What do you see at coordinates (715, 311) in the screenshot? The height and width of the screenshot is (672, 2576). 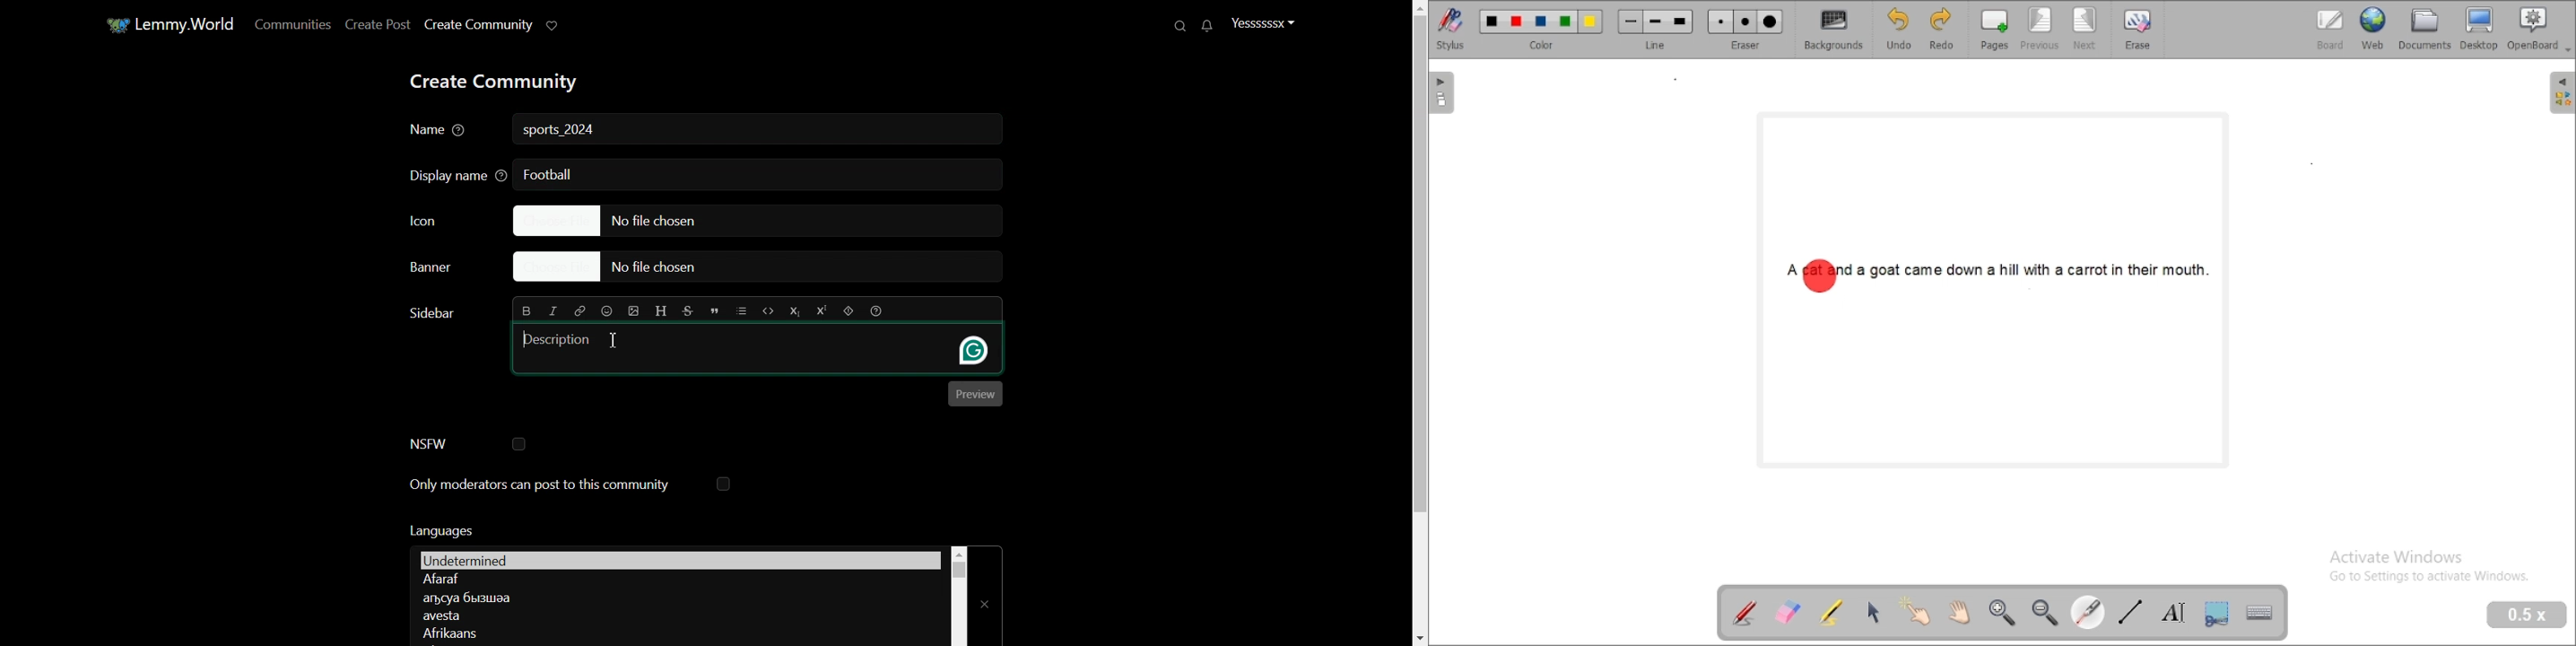 I see `Quote` at bounding box center [715, 311].